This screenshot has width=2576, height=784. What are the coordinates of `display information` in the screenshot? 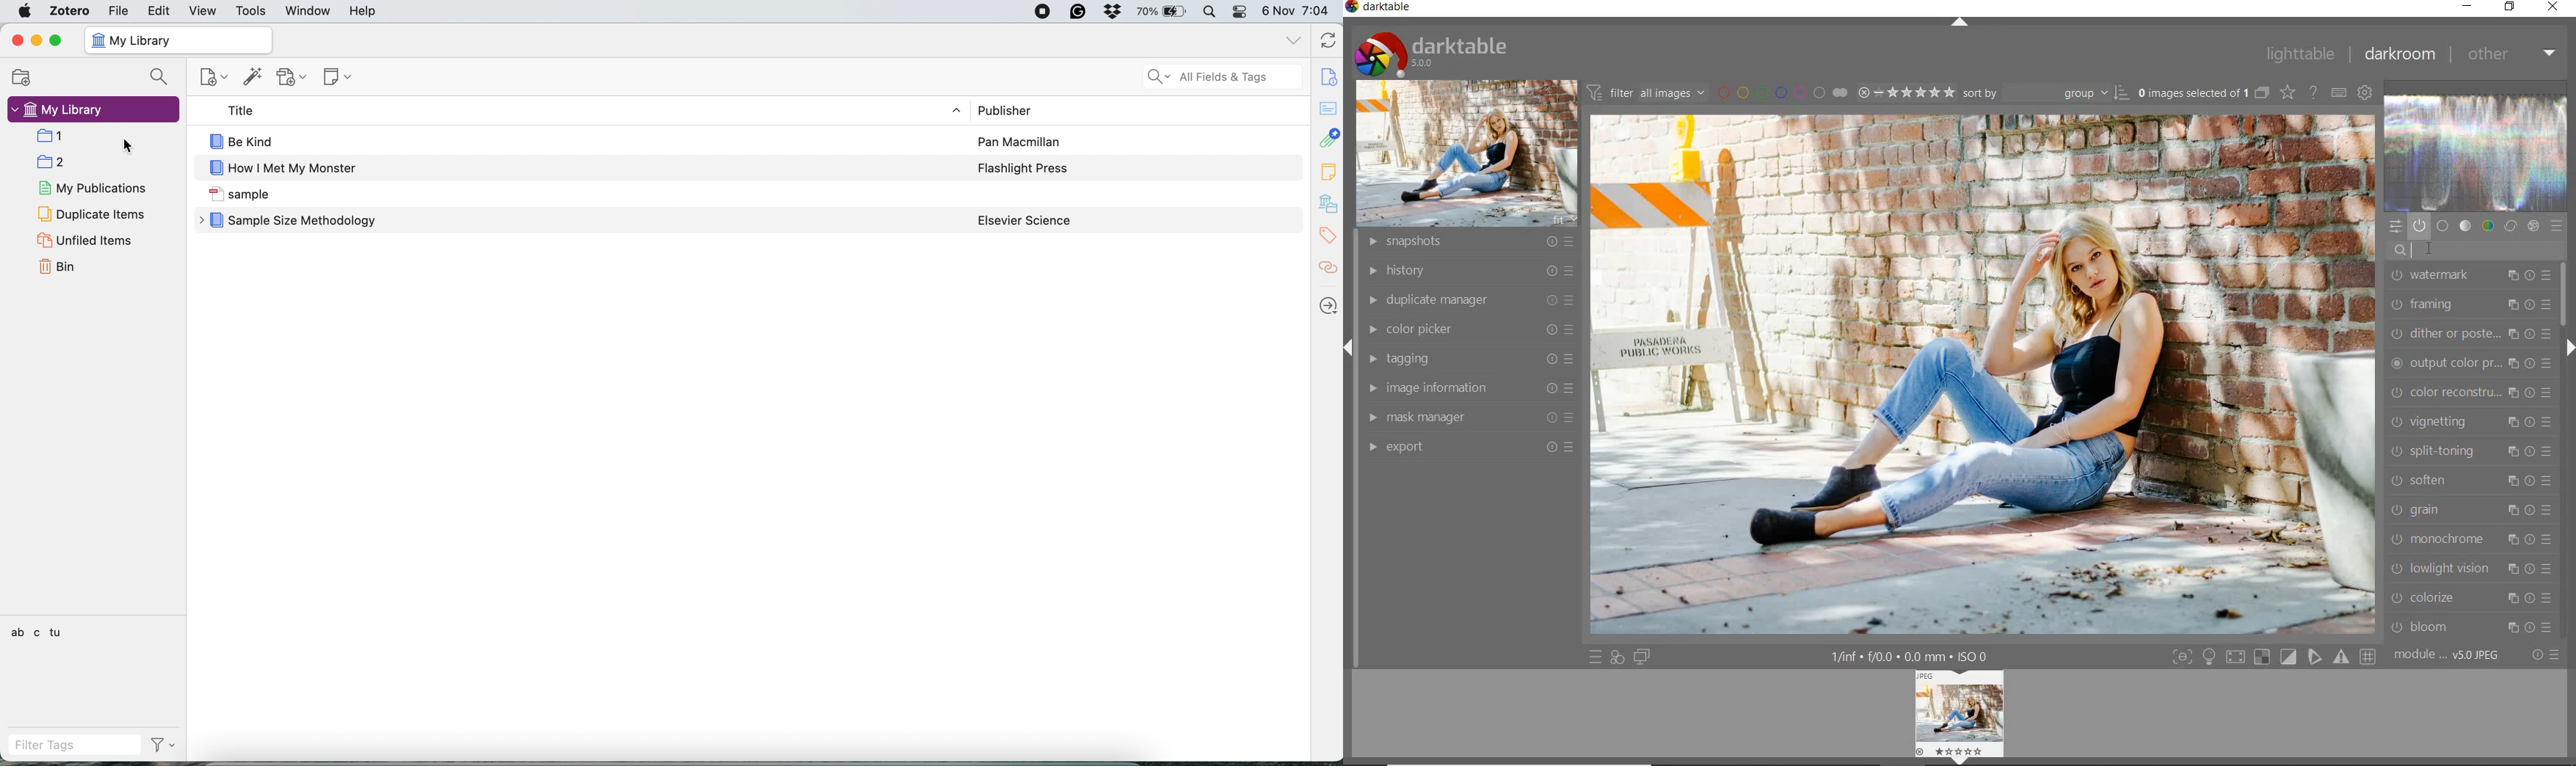 It's located at (1921, 657).